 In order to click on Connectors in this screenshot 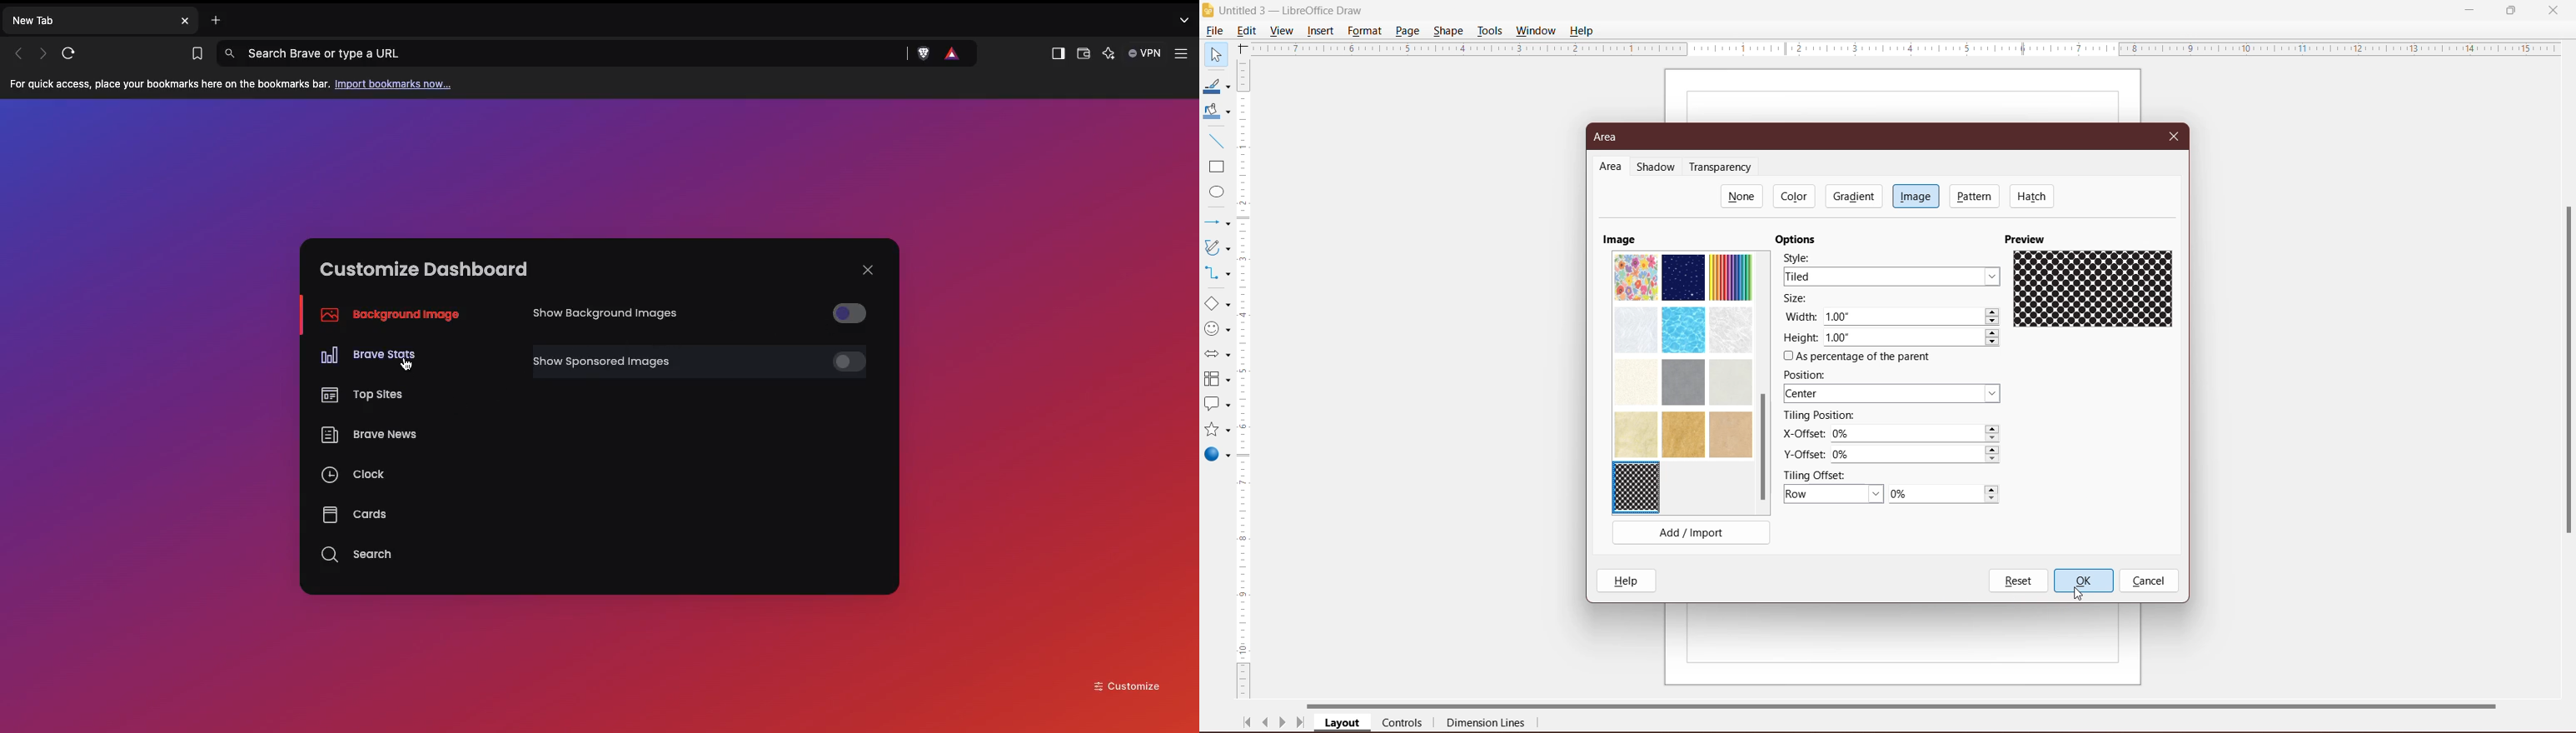, I will do `click(1216, 274)`.